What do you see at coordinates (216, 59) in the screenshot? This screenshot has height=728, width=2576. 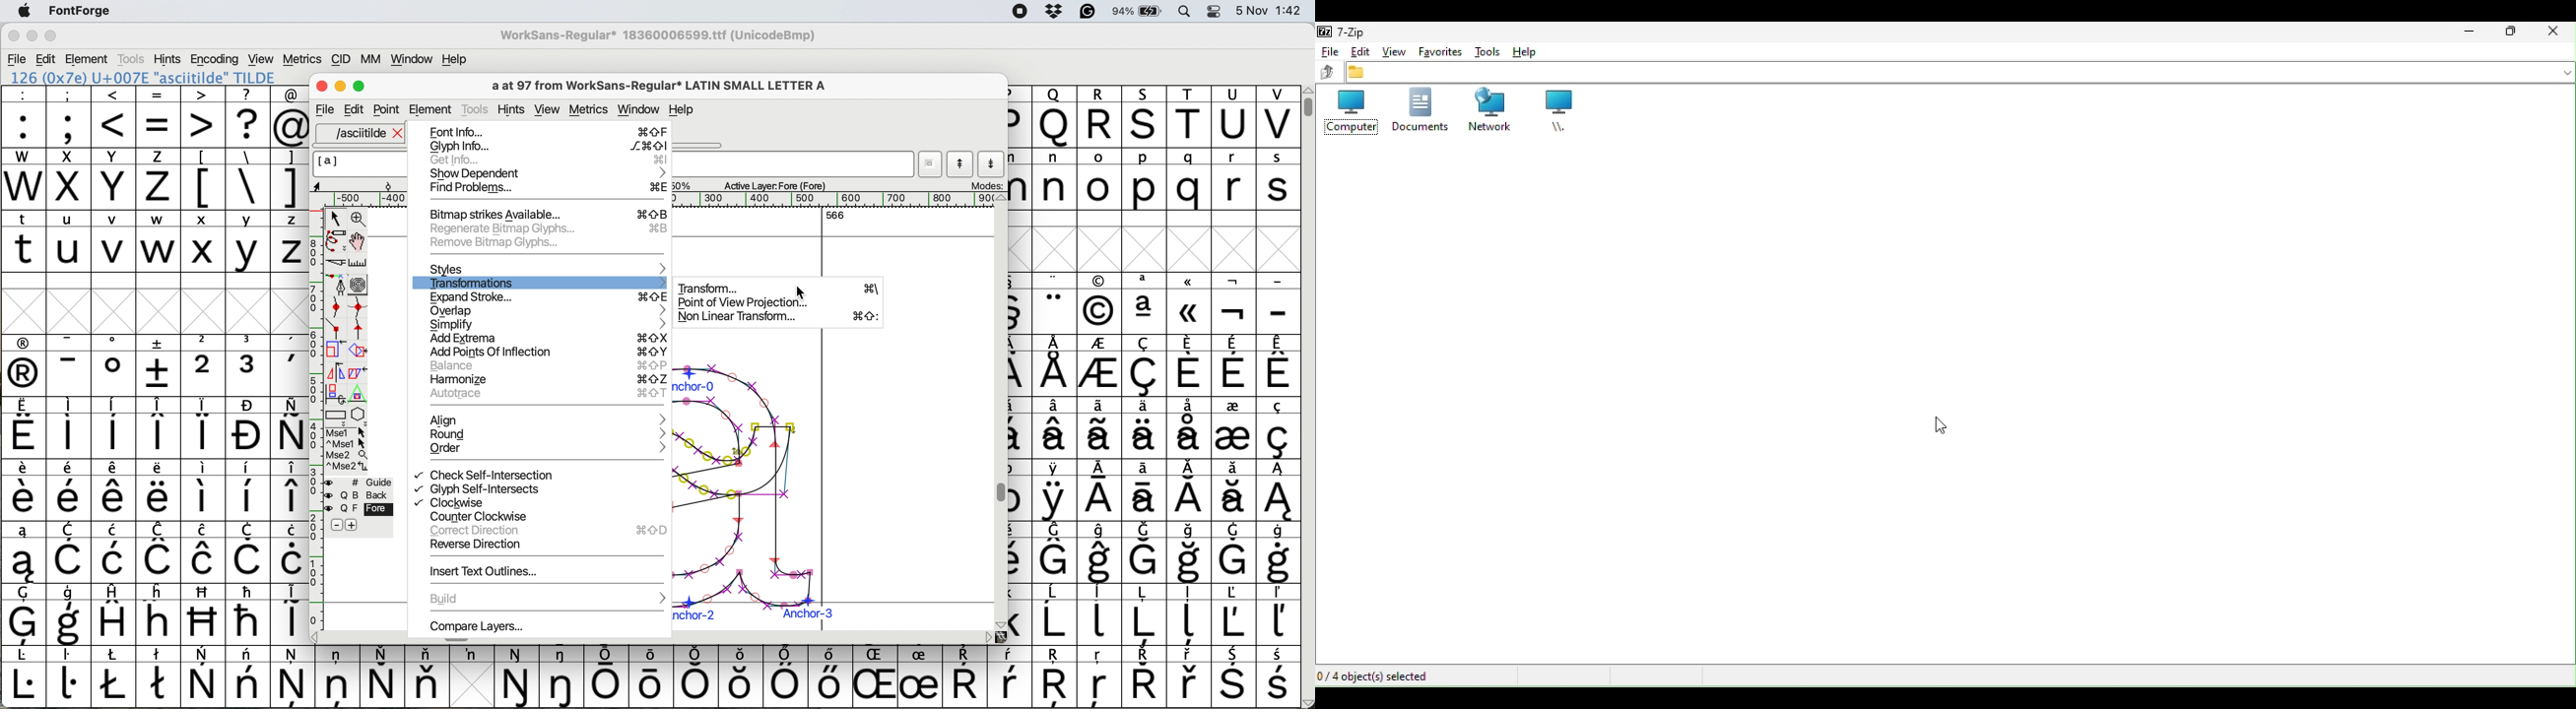 I see `encoding` at bounding box center [216, 59].